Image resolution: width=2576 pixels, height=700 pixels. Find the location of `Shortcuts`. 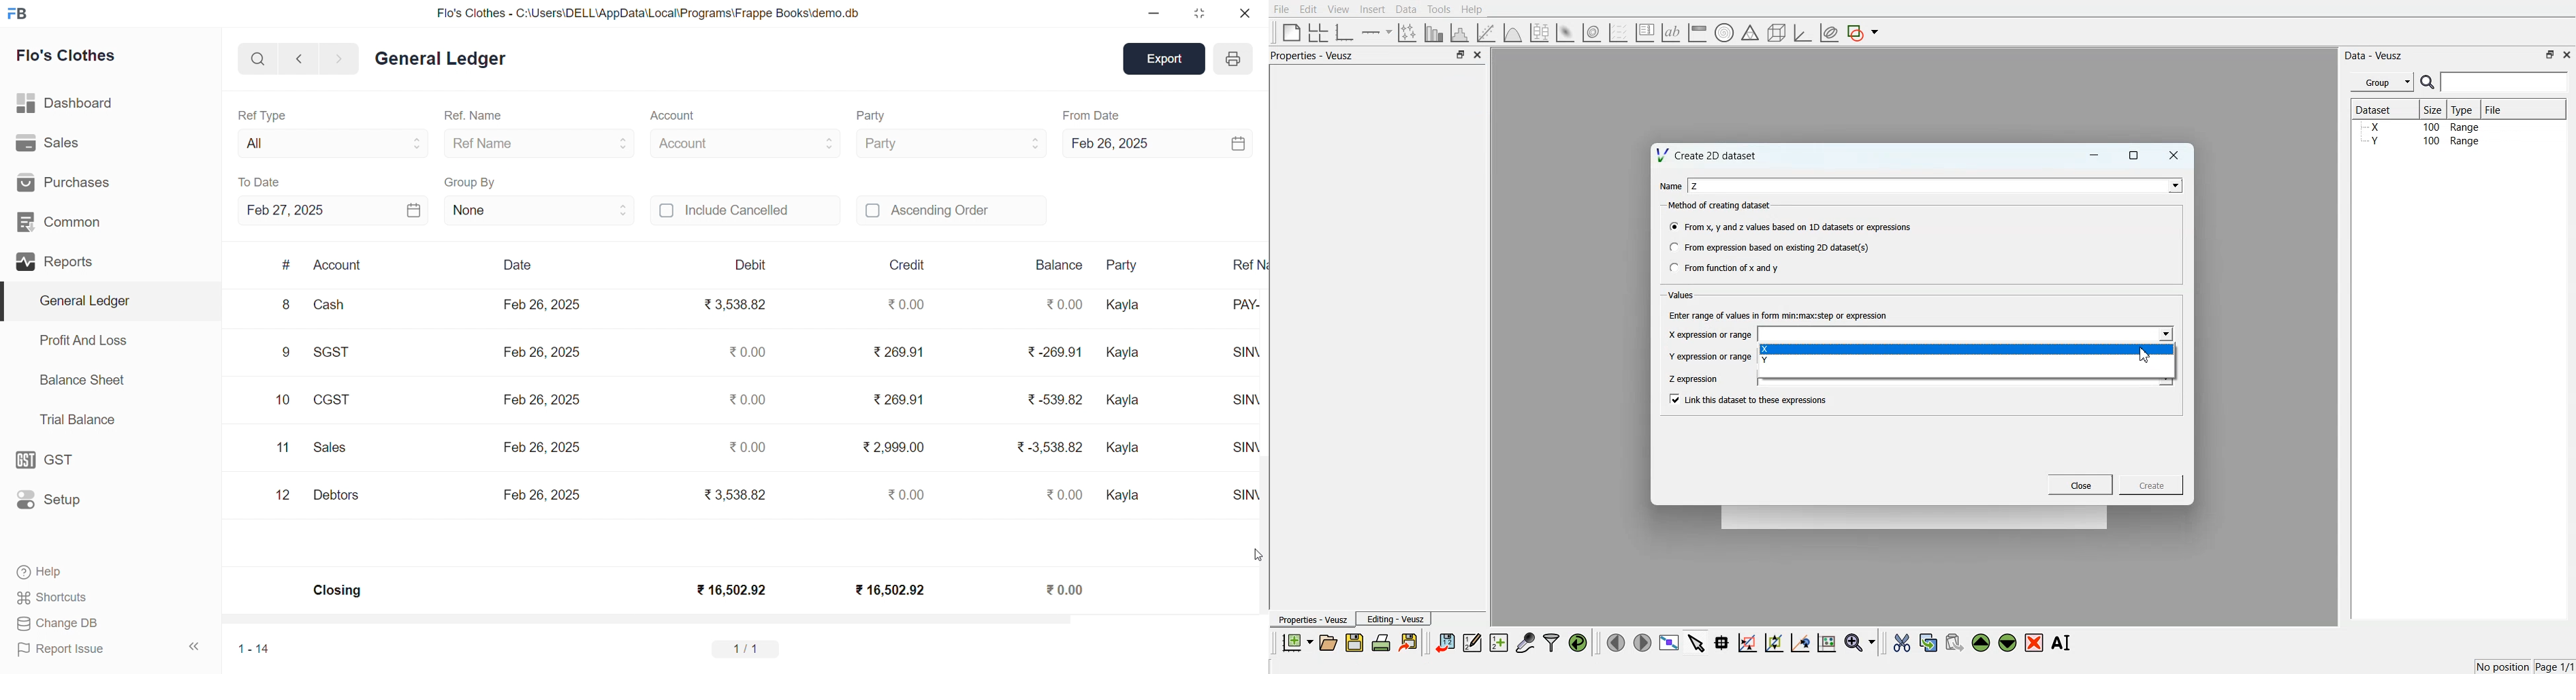

Shortcuts is located at coordinates (52, 595).